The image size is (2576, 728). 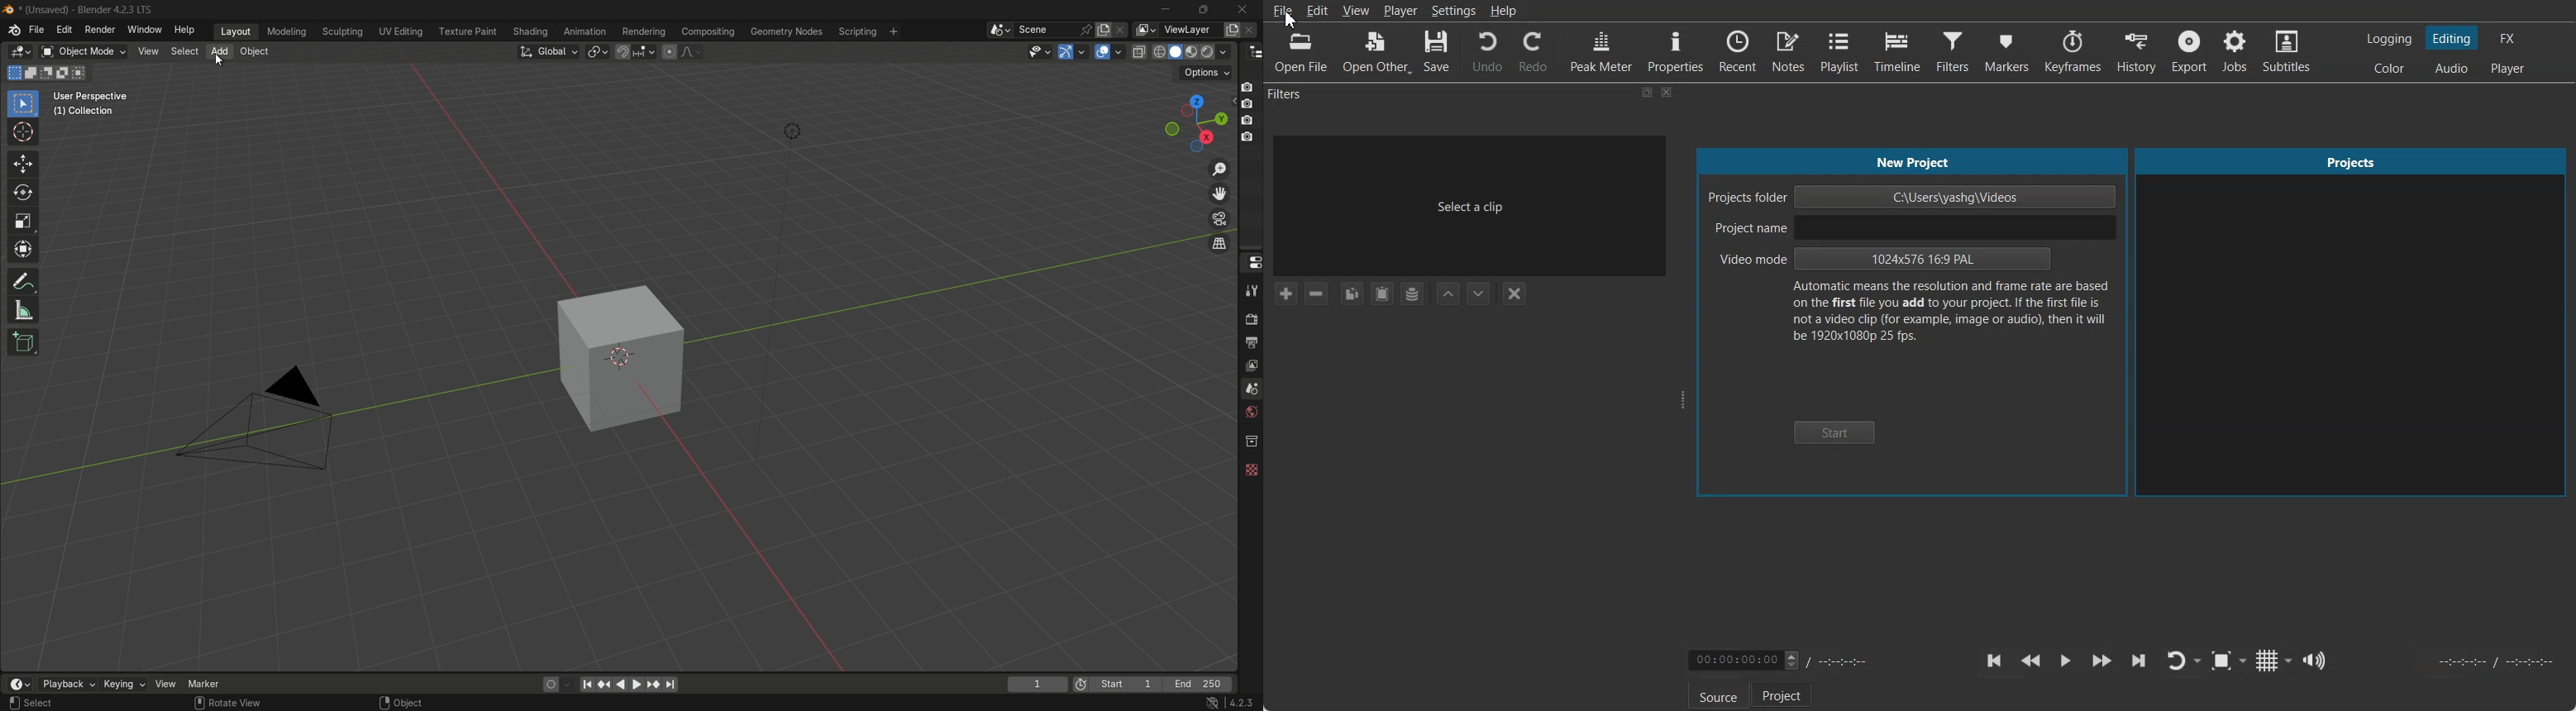 What do you see at coordinates (606, 685) in the screenshot?
I see `reset` at bounding box center [606, 685].